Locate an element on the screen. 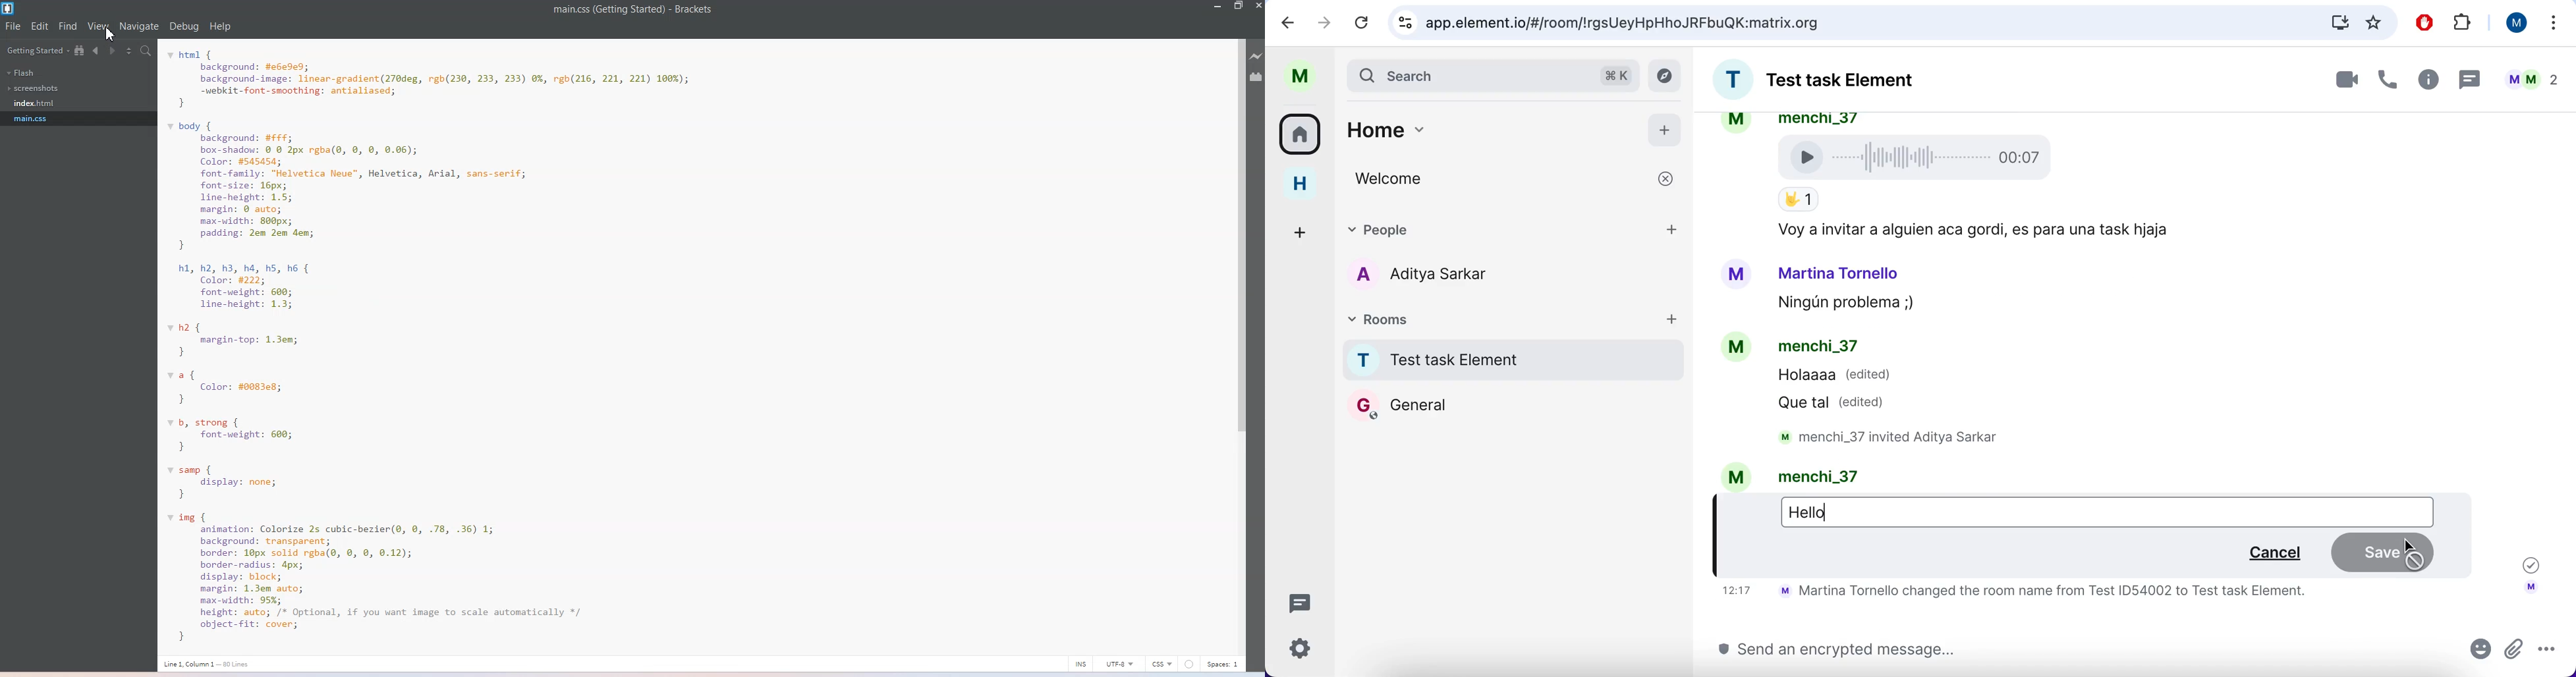 This screenshot has width=2576, height=700. Help is located at coordinates (220, 26).